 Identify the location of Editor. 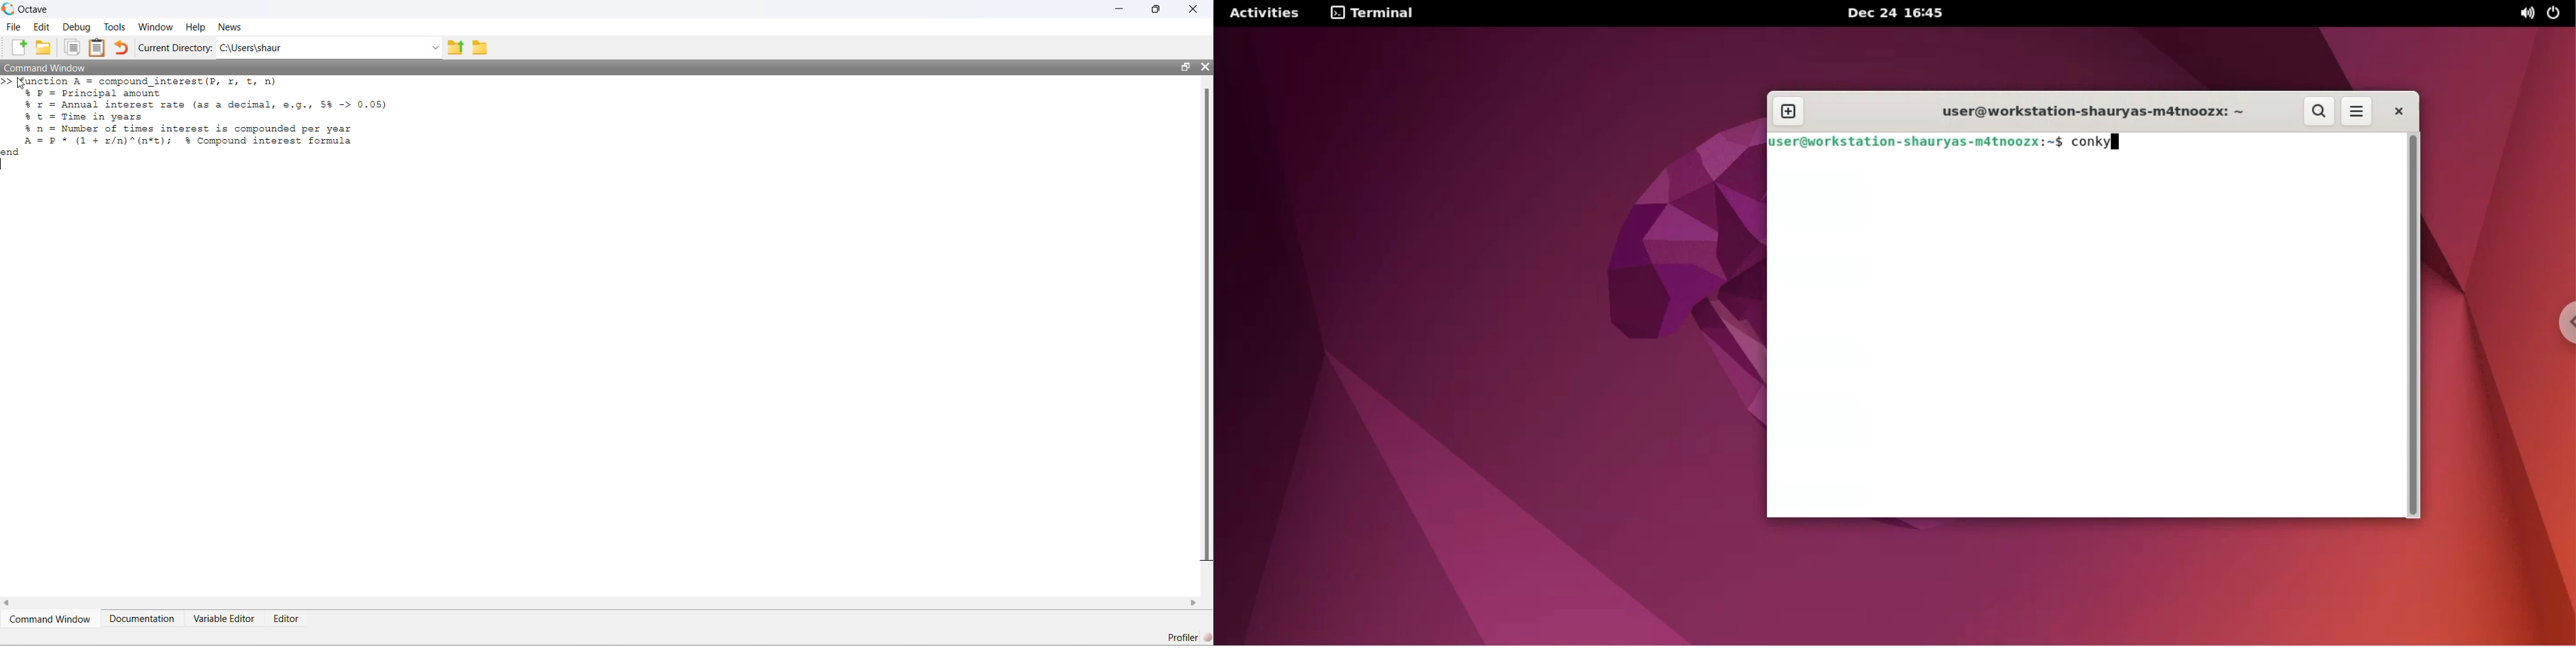
(288, 619).